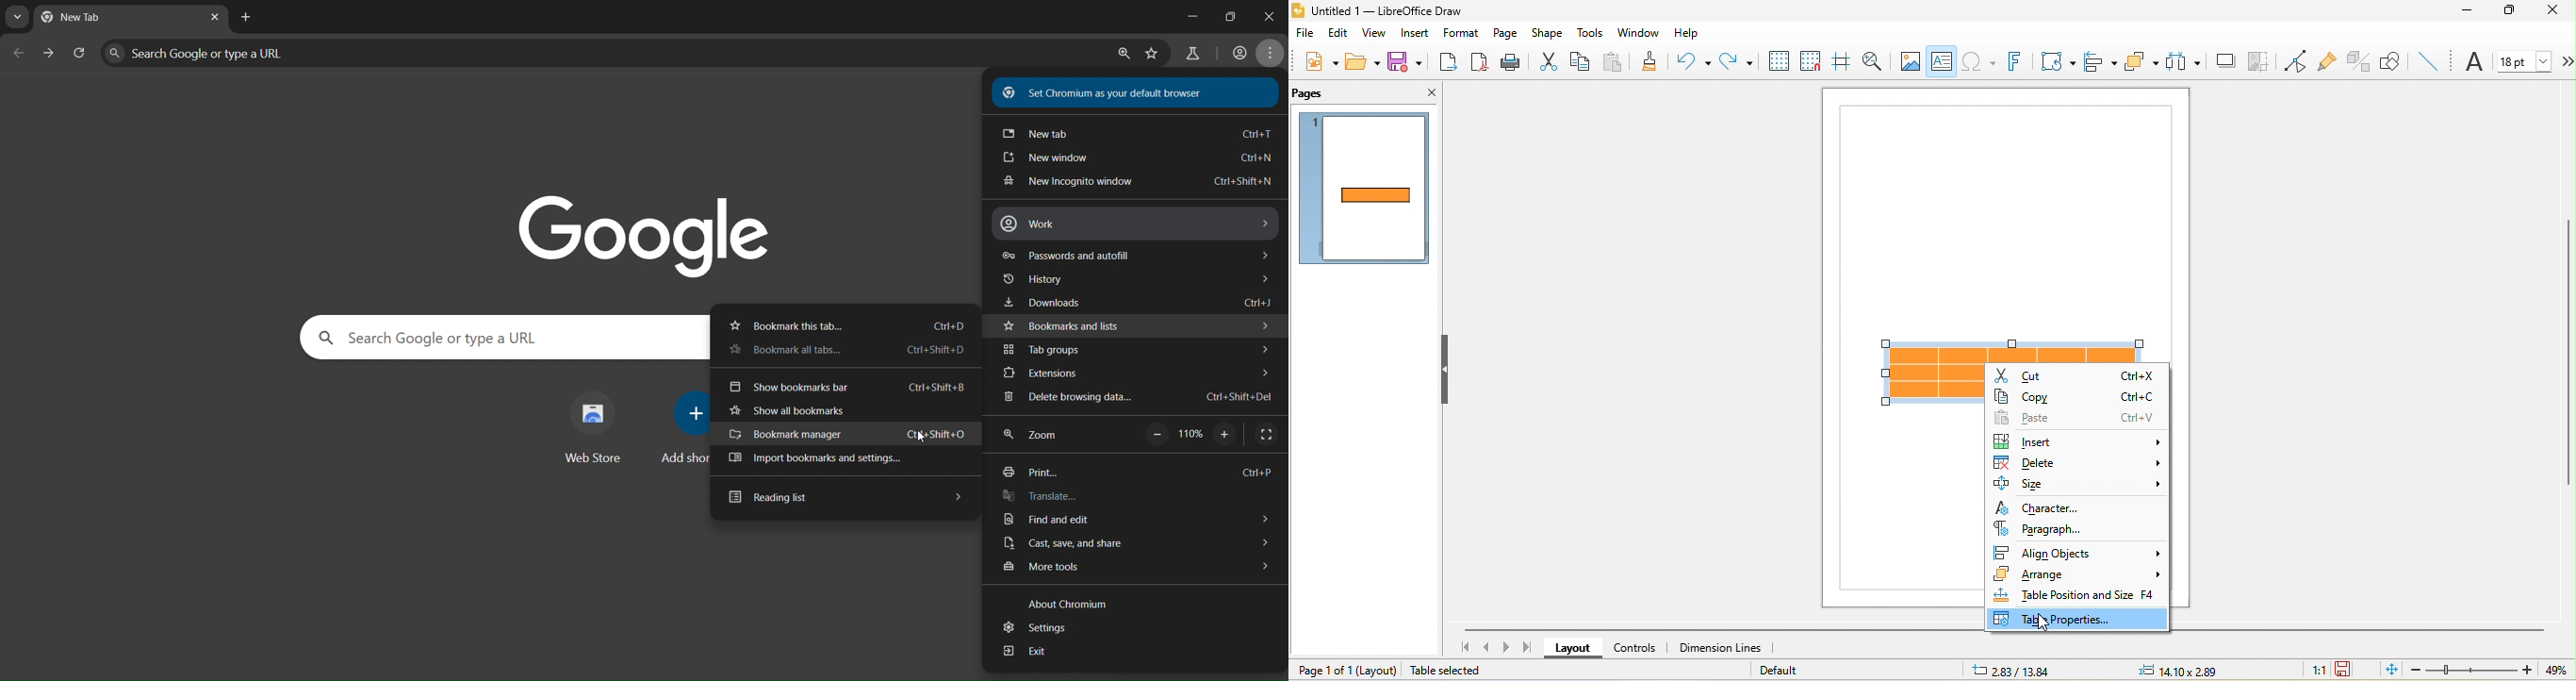 The height and width of the screenshot is (700, 2576). Describe the element at coordinates (1842, 61) in the screenshot. I see `helpline while moving` at that location.